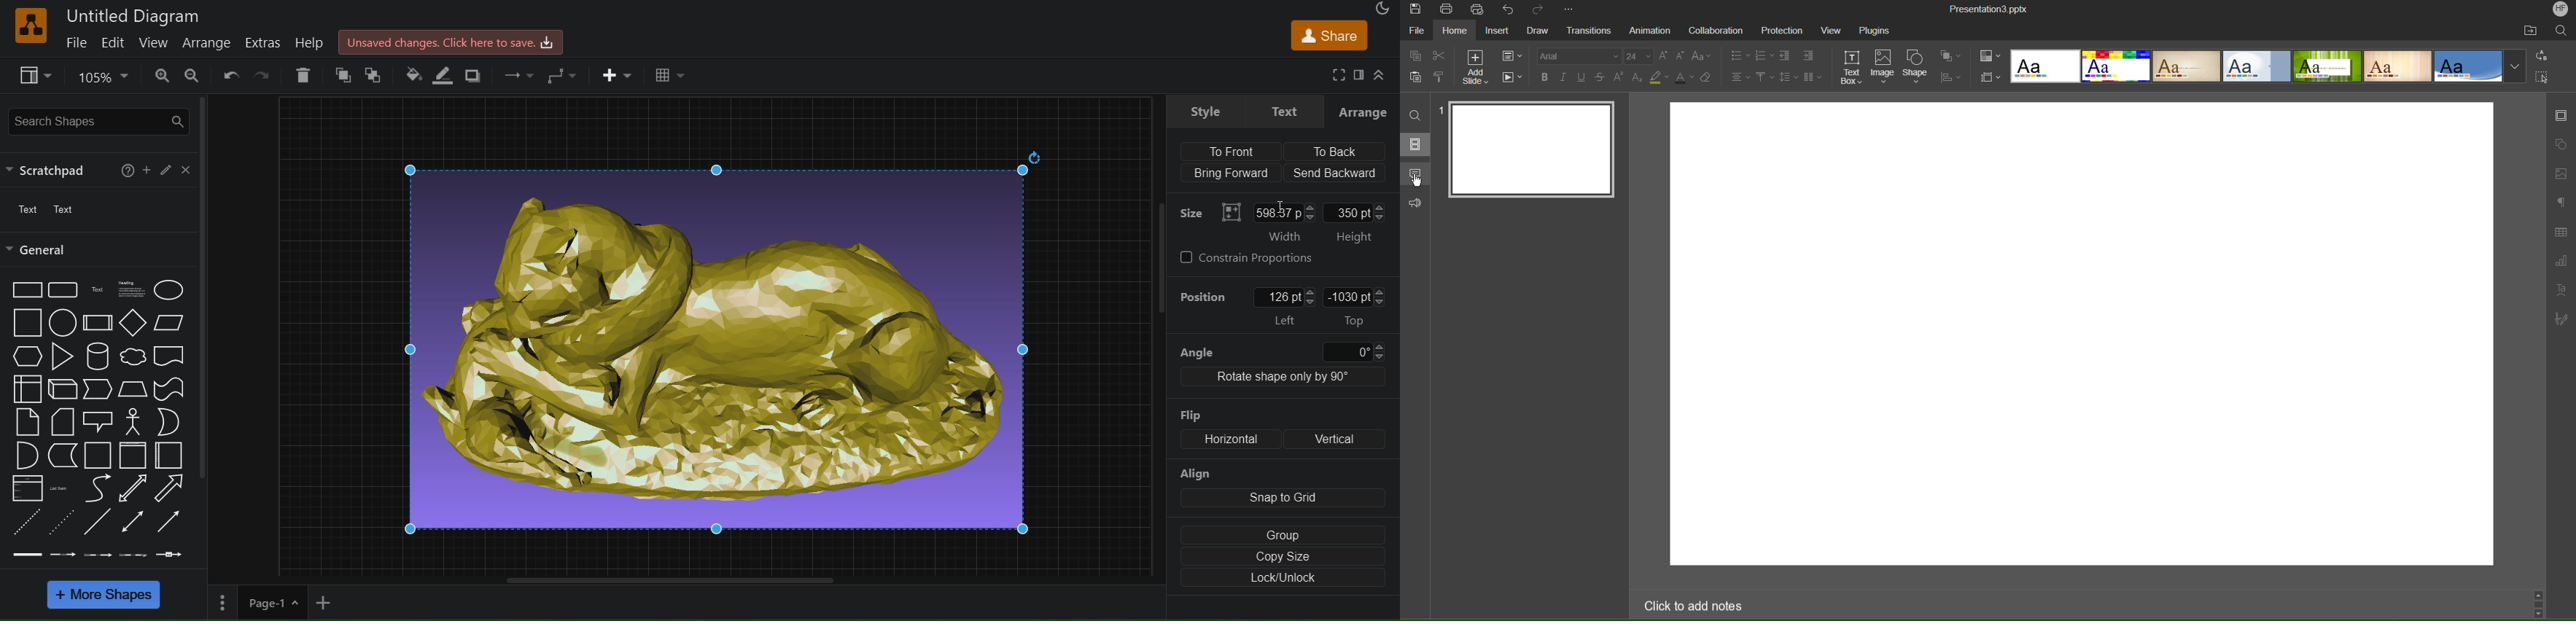 The width and height of the screenshot is (2576, 644). I want to click on Print, so click(1448, 9).